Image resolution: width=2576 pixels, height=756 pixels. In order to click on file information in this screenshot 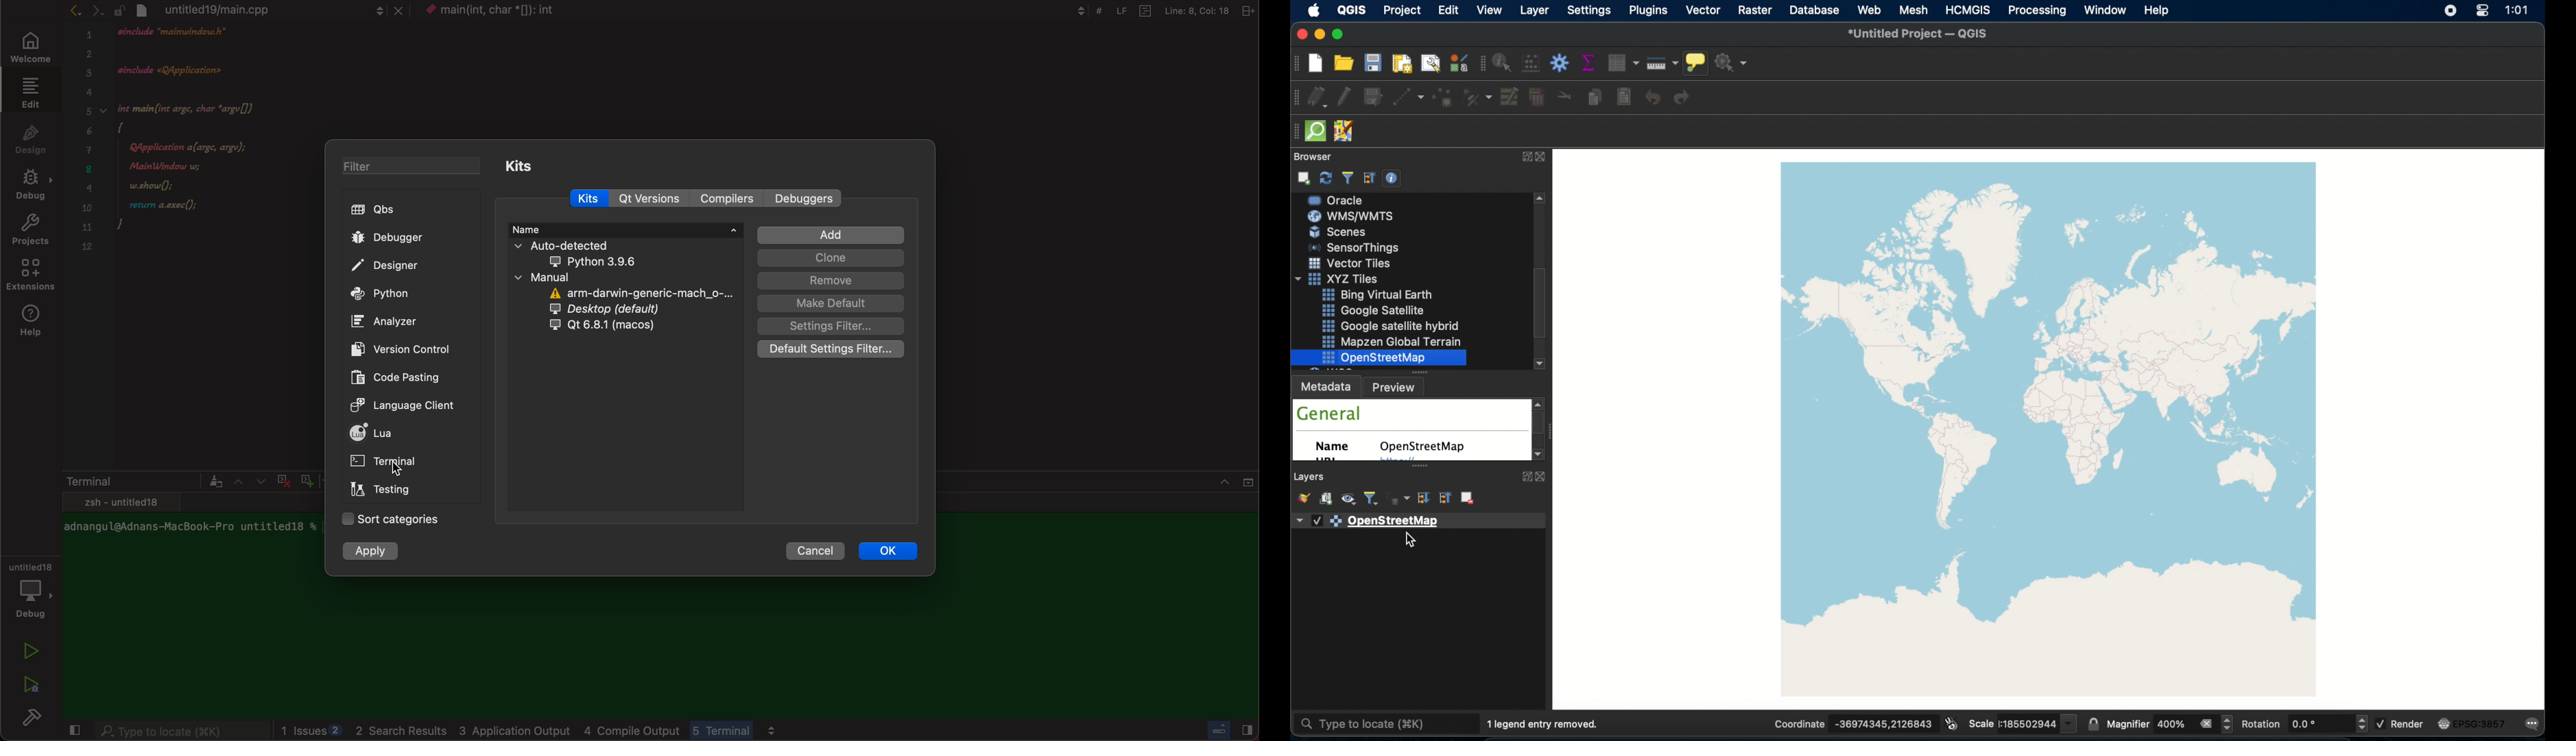, I will do `click(1157, 10)`.